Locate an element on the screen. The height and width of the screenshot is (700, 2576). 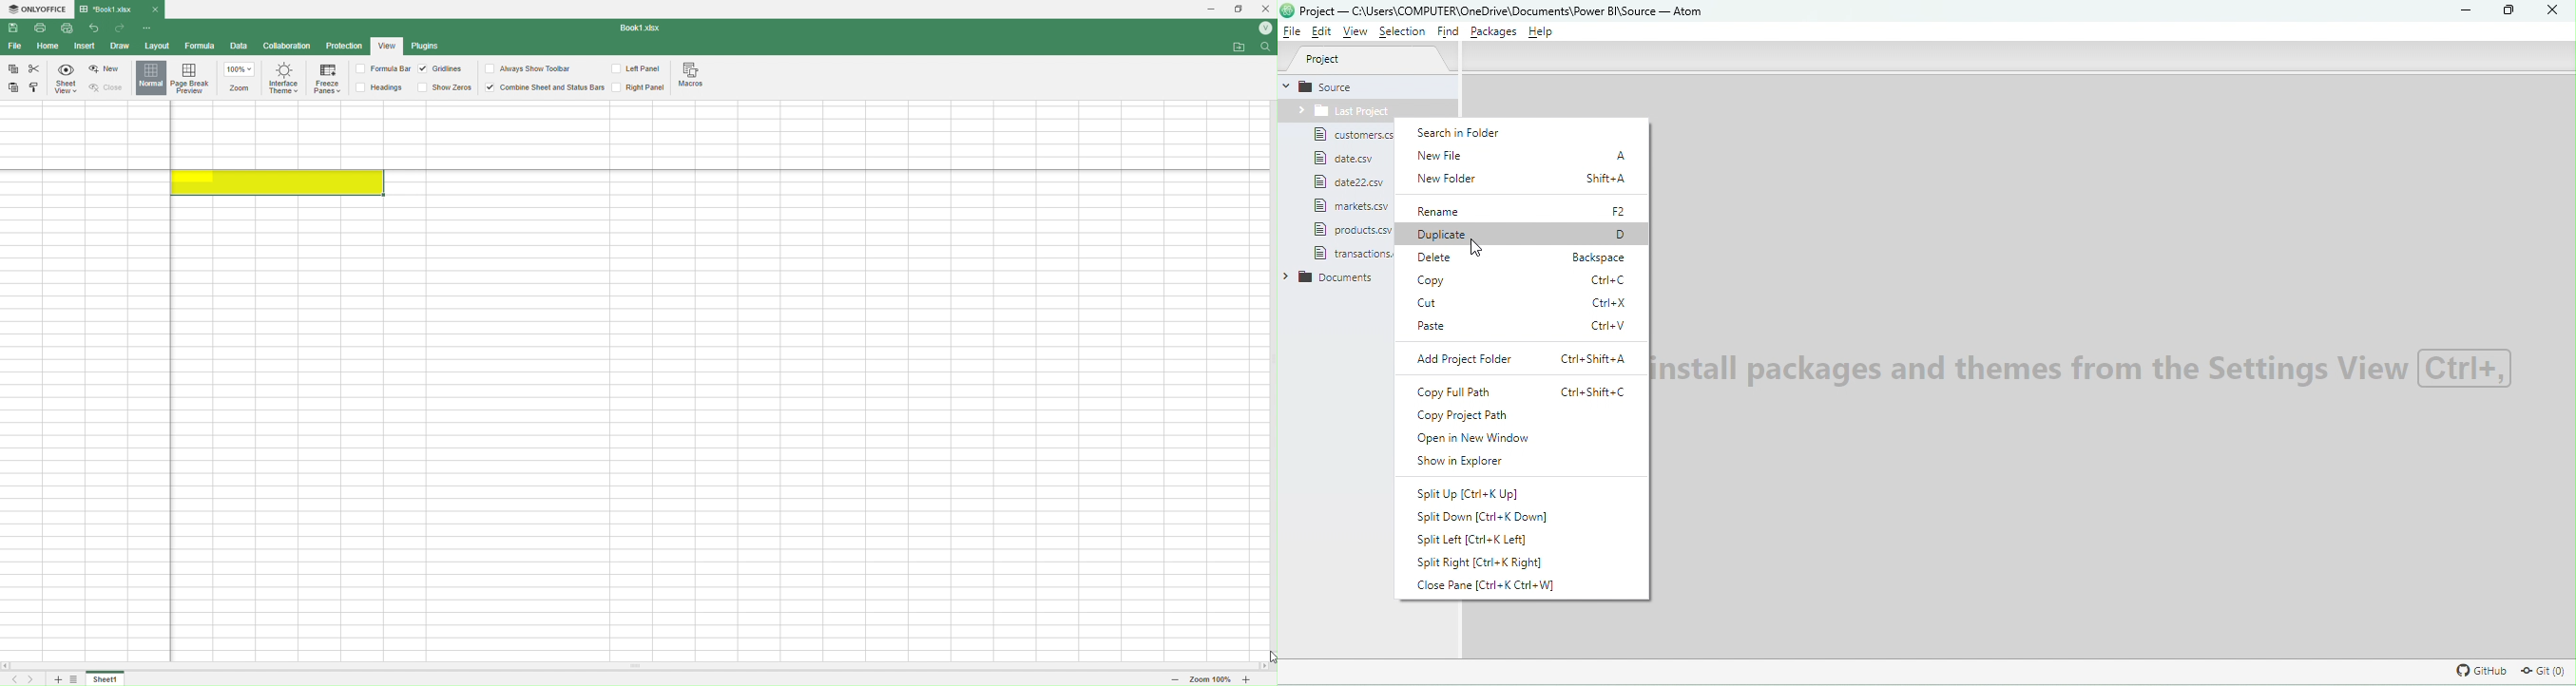
Copy project path is located at coordinates (1523, 415).